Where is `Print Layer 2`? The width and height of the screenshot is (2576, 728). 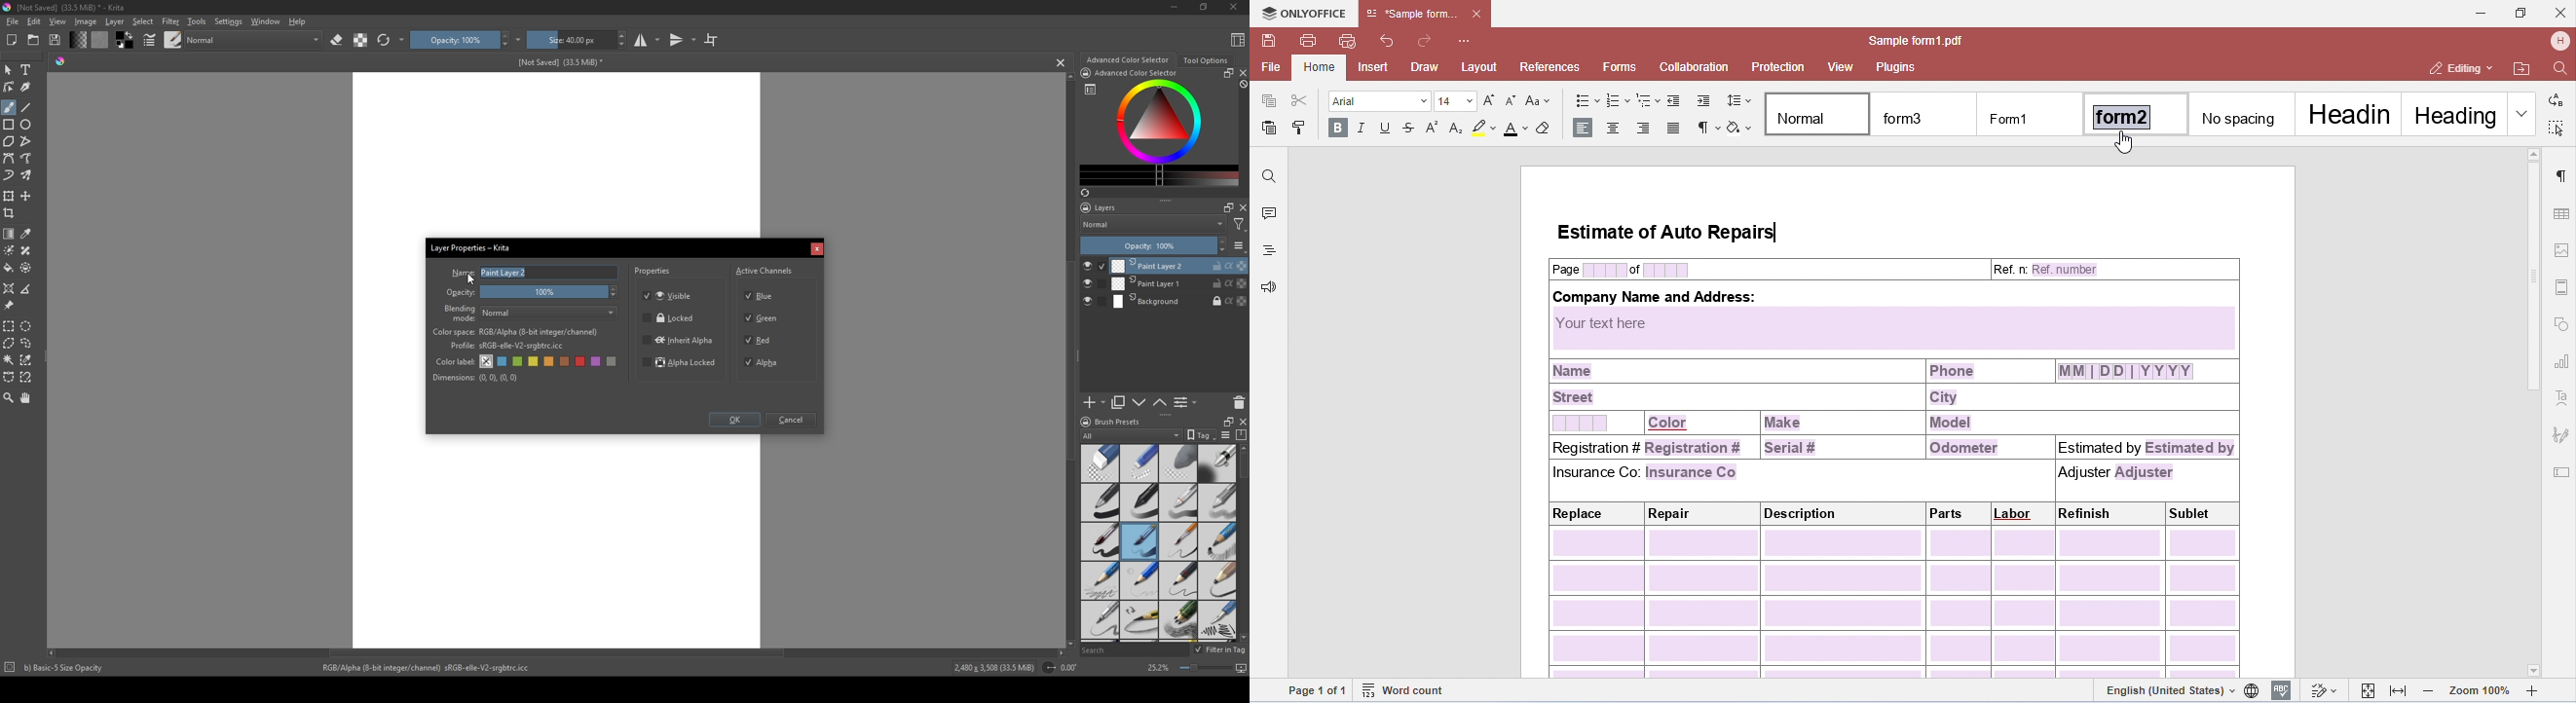
Print Layer 2 is located at coordinates (1179, 266).